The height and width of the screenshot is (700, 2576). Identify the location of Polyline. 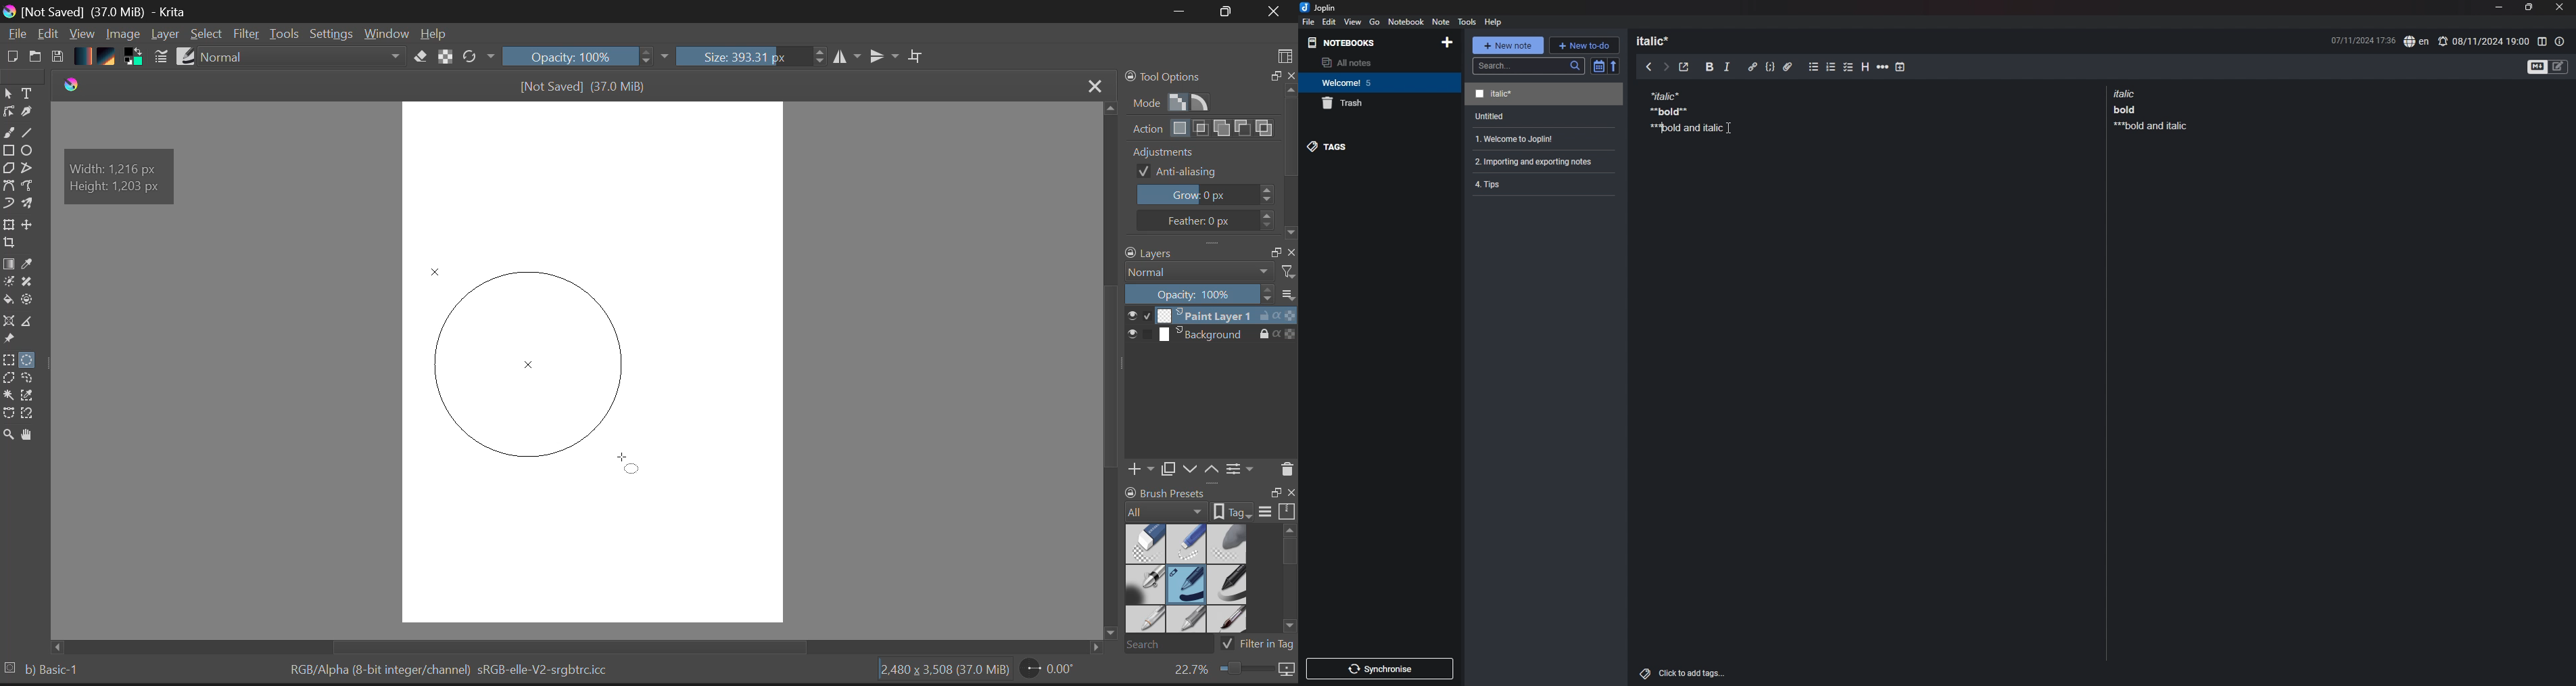
(30, 170).